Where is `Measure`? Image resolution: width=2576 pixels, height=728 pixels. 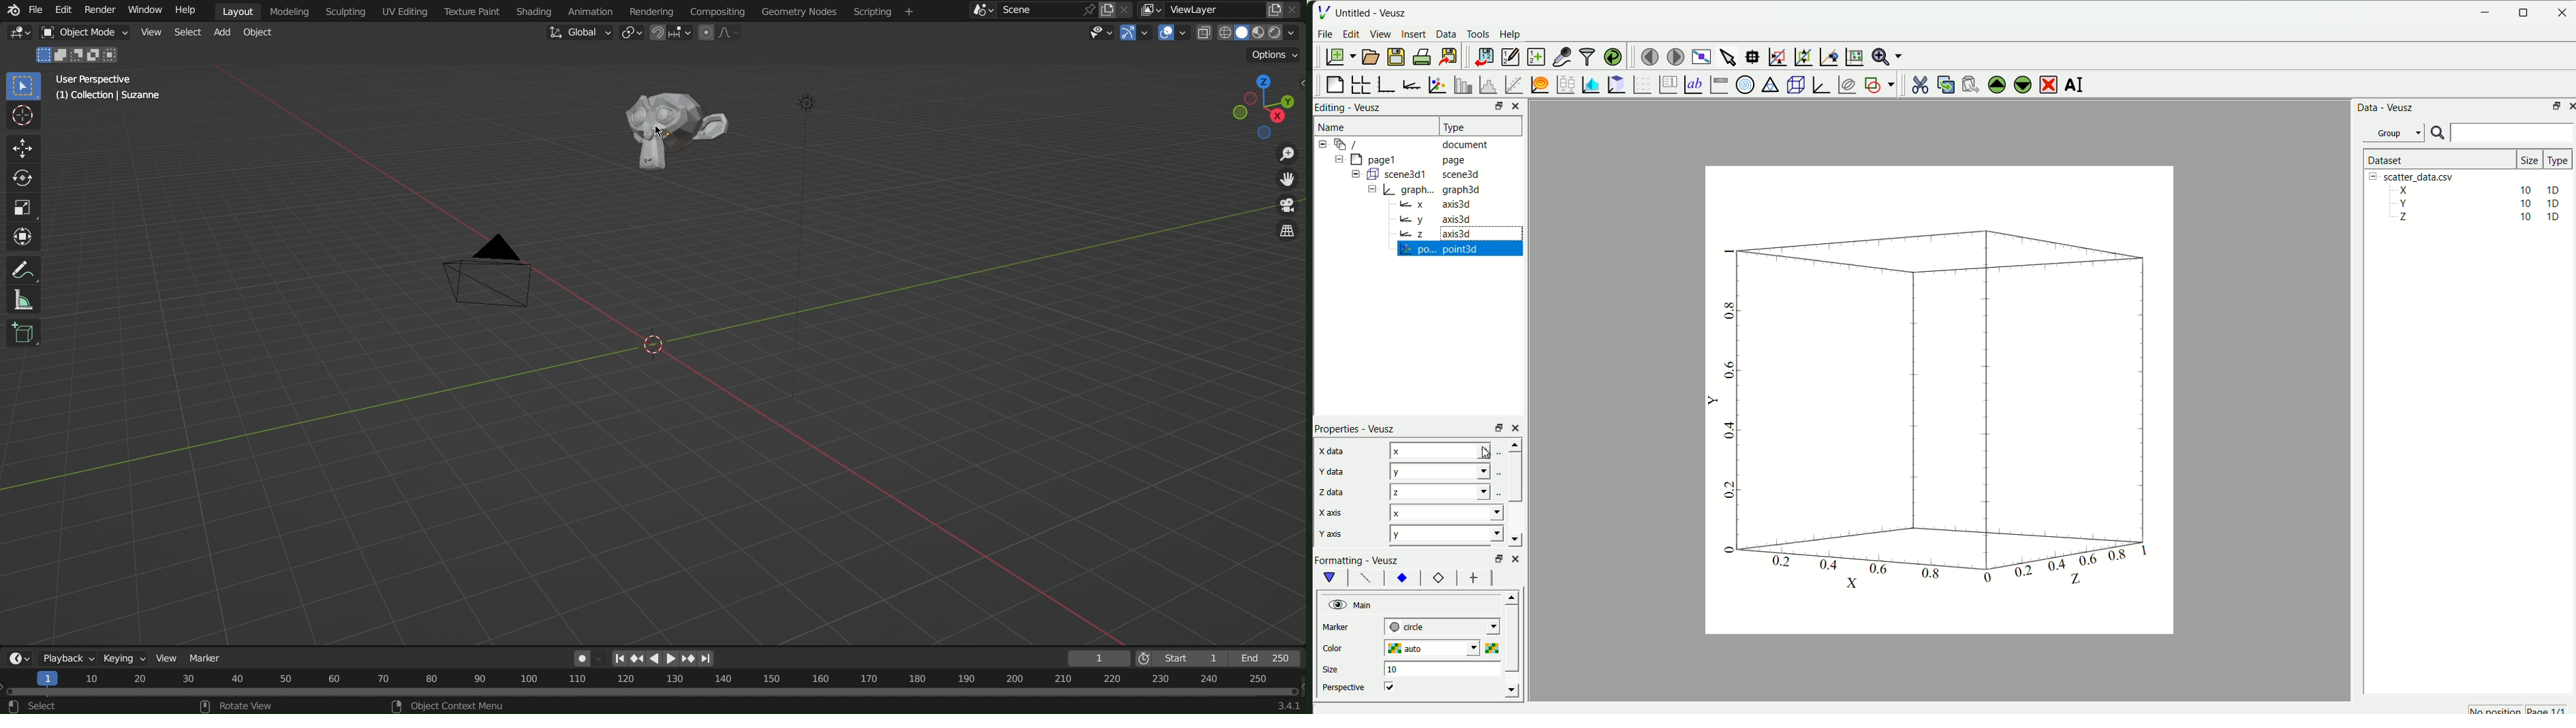
Measure is located at coordinates (20, 300).